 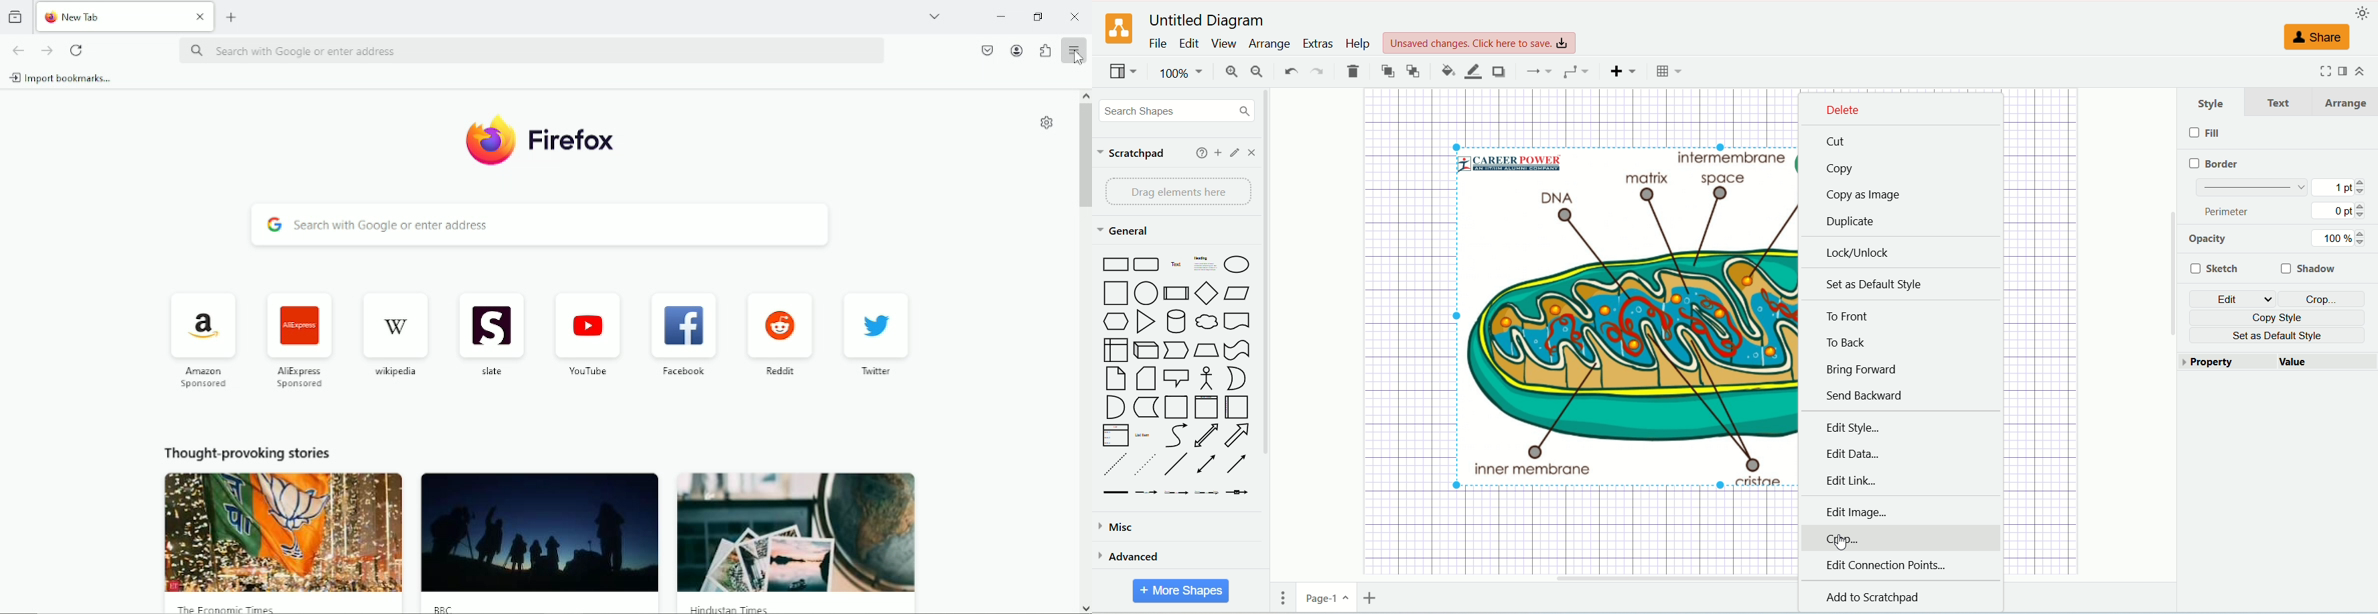 What do you see at coordinates (1208, 493) in the screenshot?
I see `Connector with 3 Labels` at bounding box center [1208, 493].